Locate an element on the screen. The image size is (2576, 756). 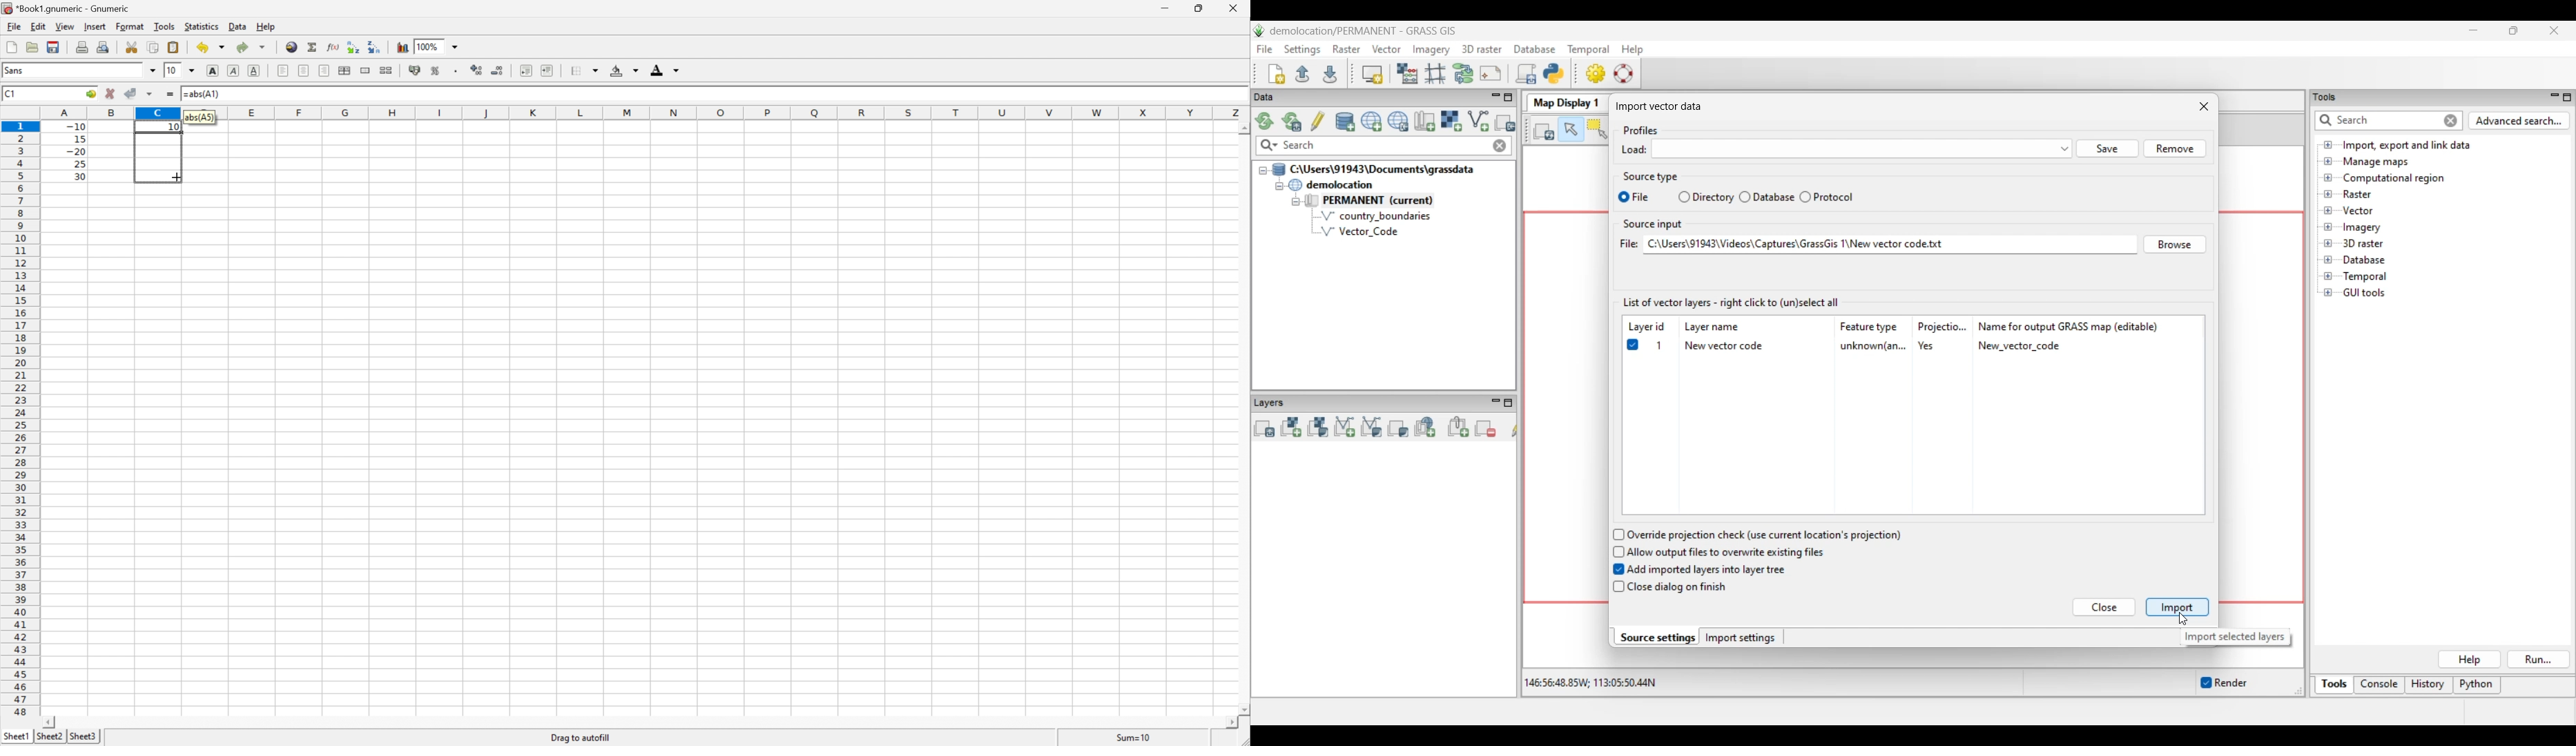
Redo is located at coordinates (253, 48).